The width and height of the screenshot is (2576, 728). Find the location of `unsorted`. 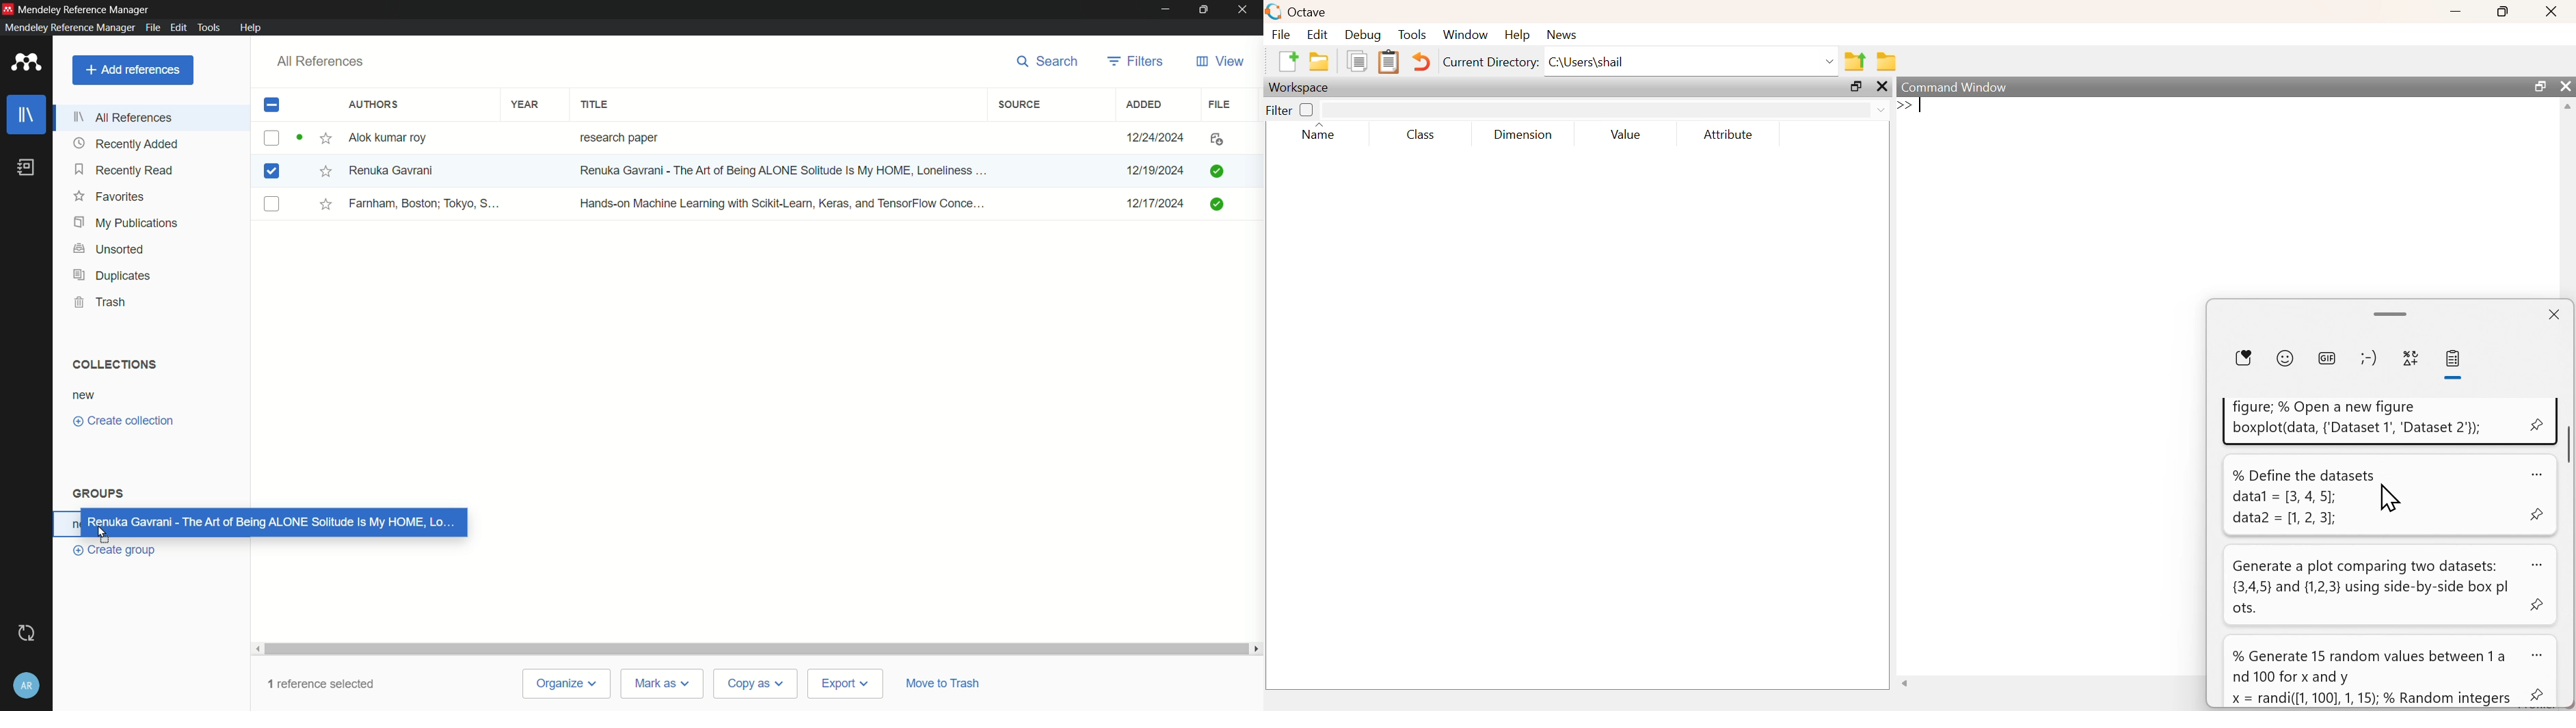

unsorted is located at coordinates (109, 248).